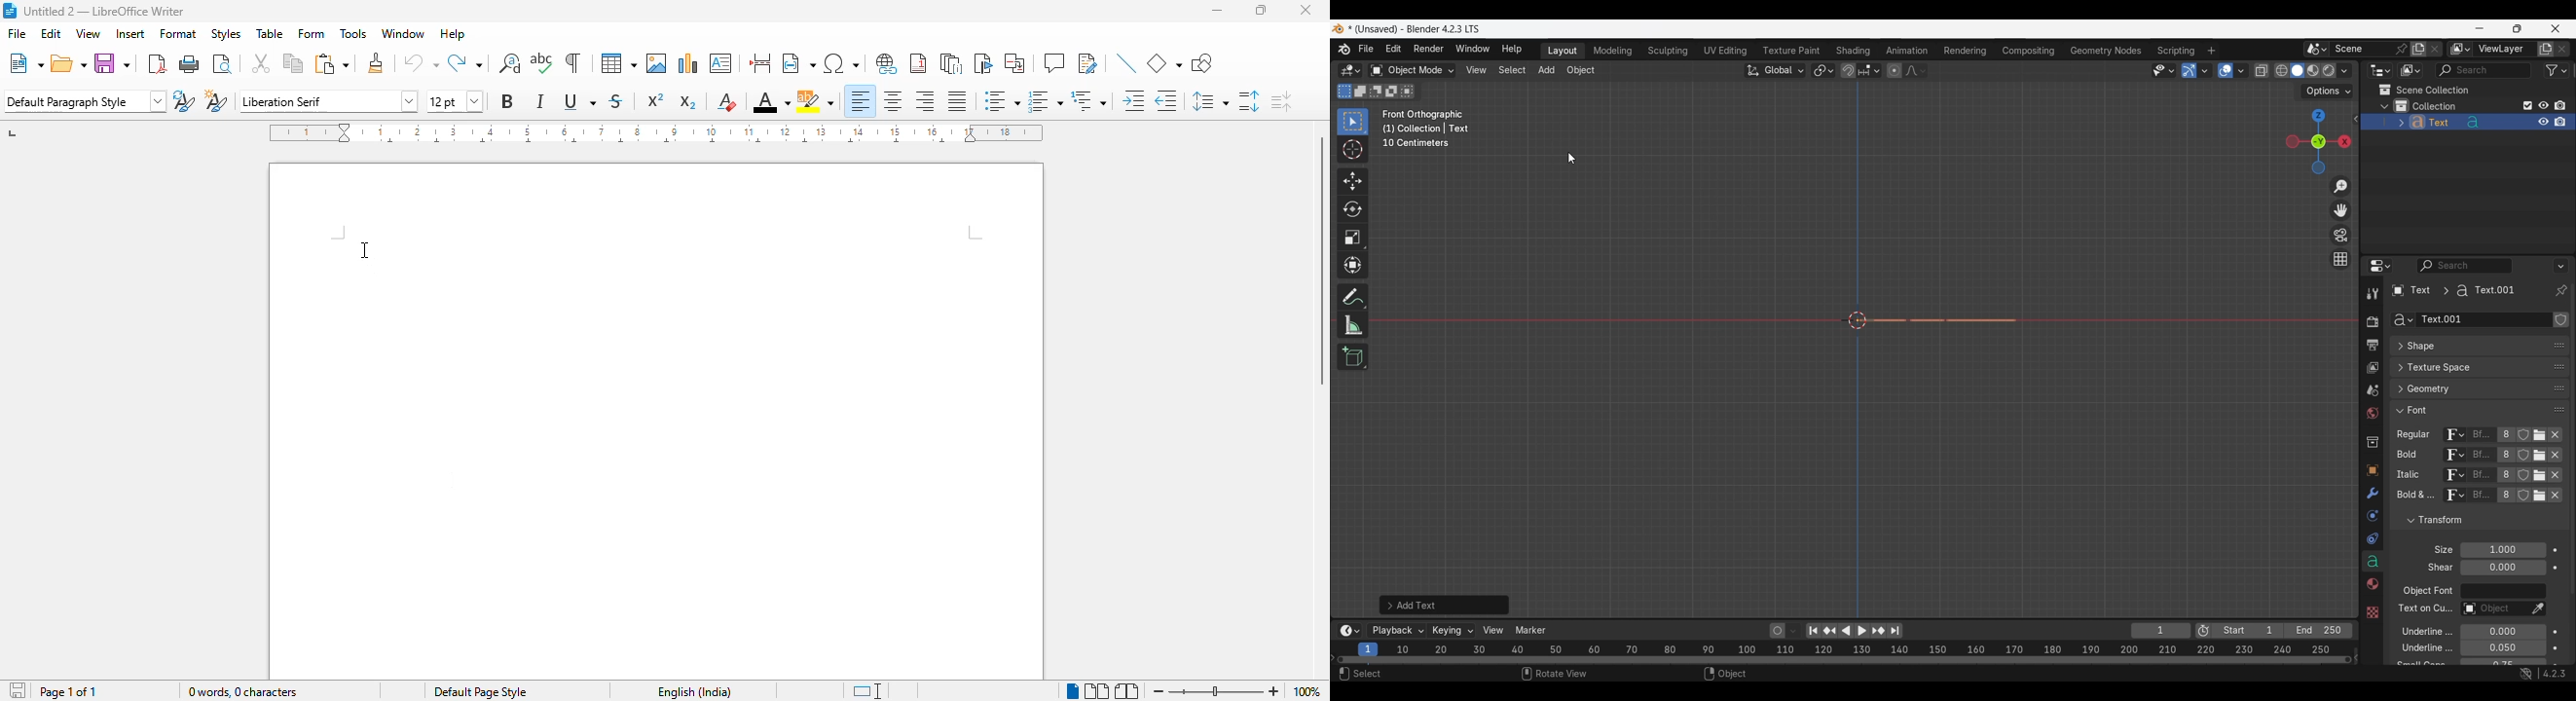 This screenshot has height=728, width=2576. What do you see at coordinates (656, 63) in the screenshot?
I see `insert image` at bounding box center [656, 63].